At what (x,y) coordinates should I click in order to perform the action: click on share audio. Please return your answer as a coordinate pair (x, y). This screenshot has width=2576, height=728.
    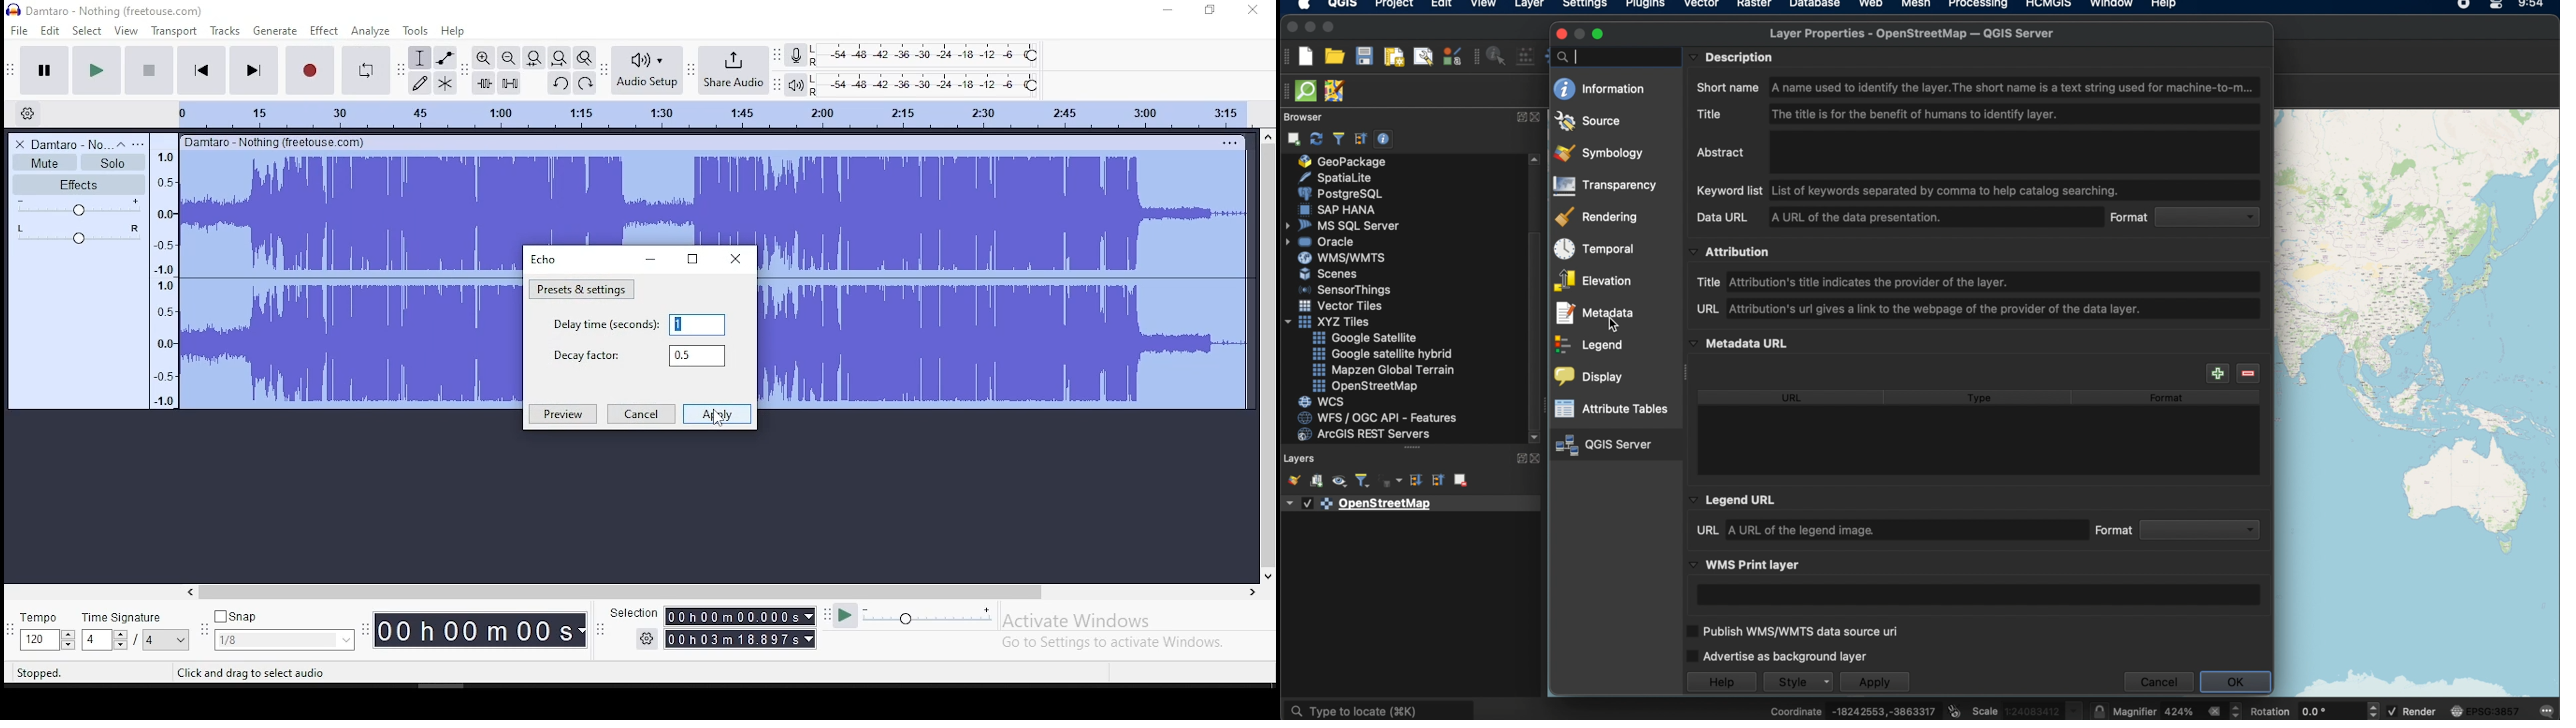
    Looking at the image, I should click on (734, 70).